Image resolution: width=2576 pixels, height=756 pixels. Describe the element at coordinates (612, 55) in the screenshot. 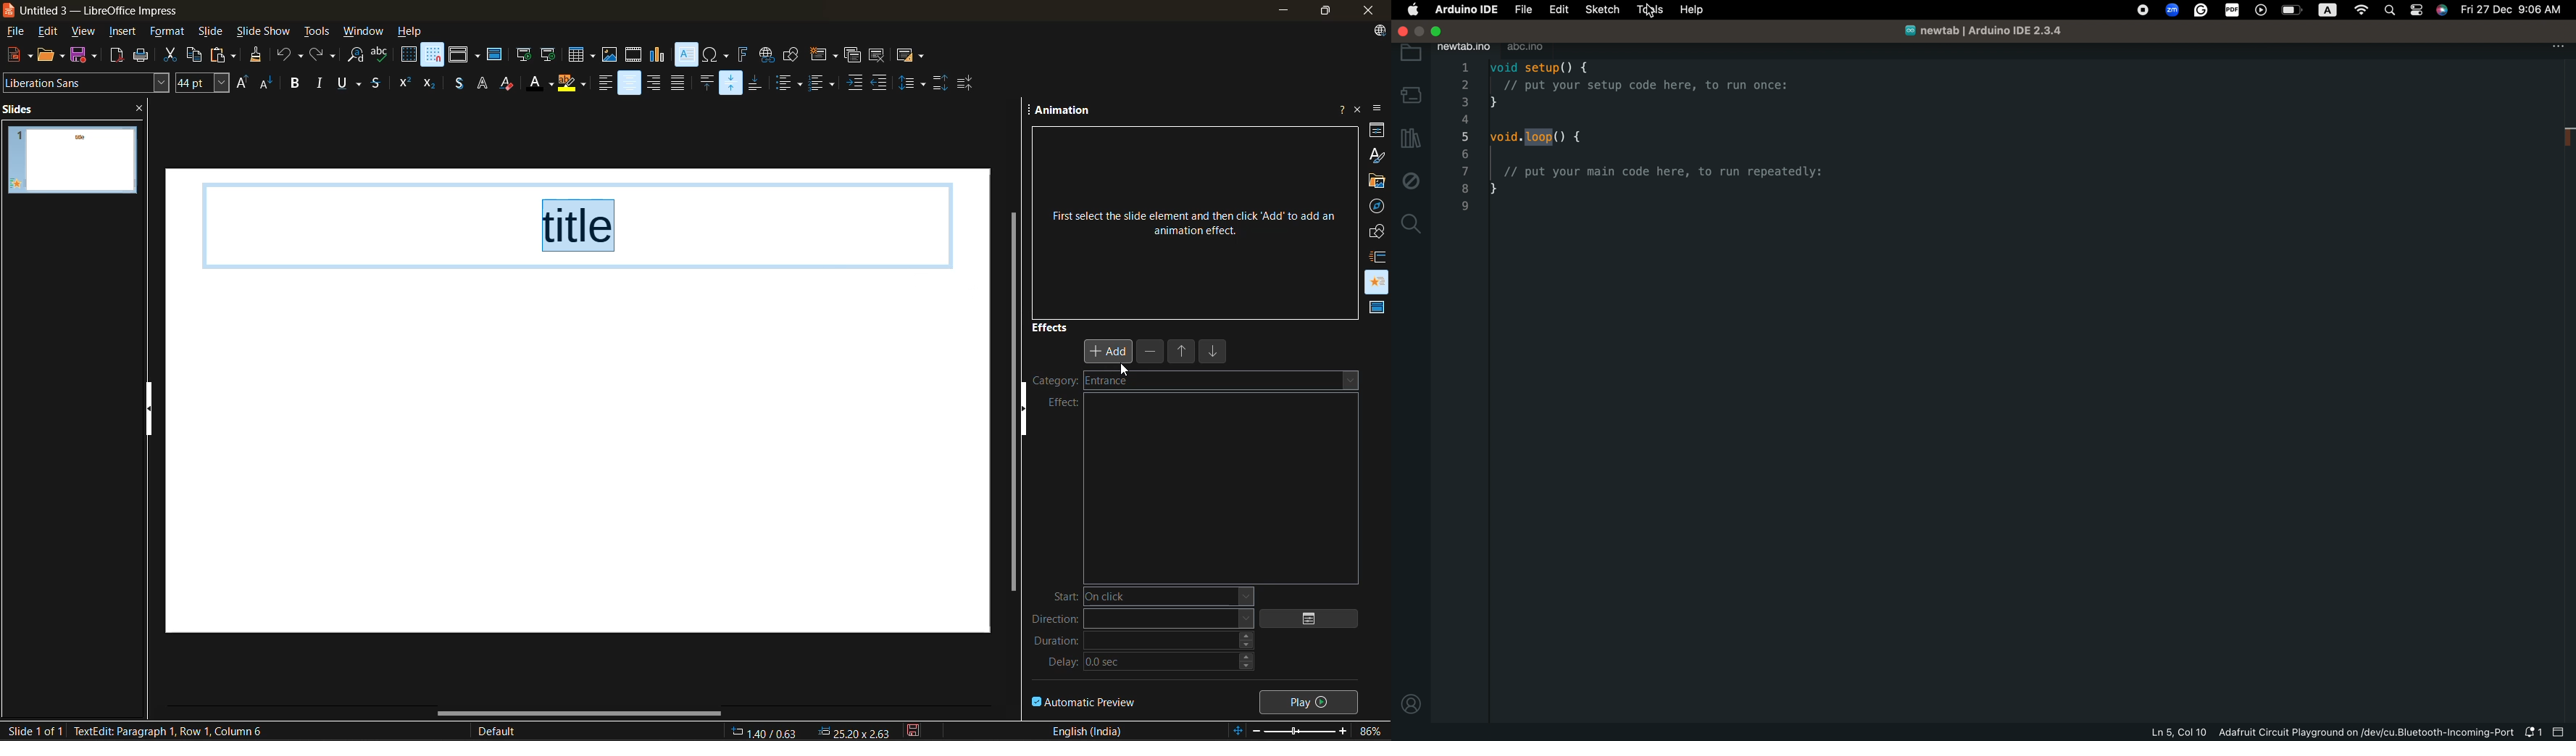

I see `insert image` at that location.